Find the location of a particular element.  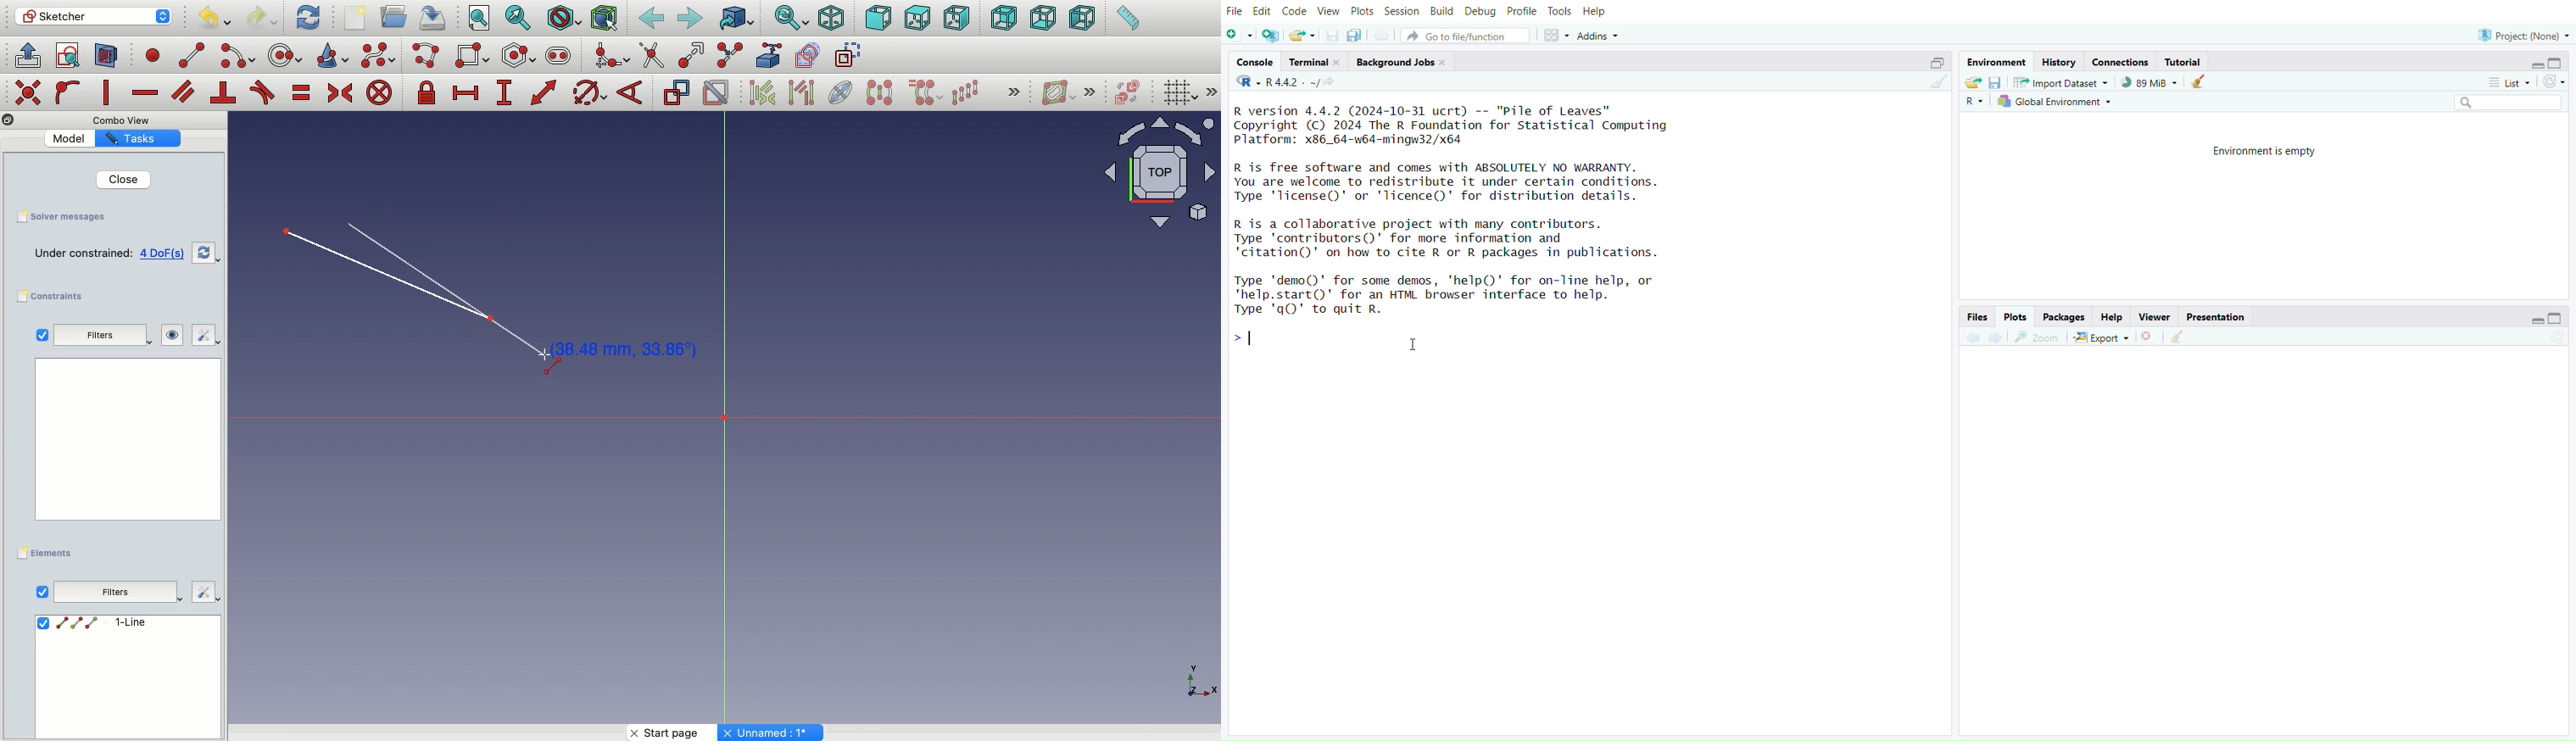

line is located at coordinates (192, 56).